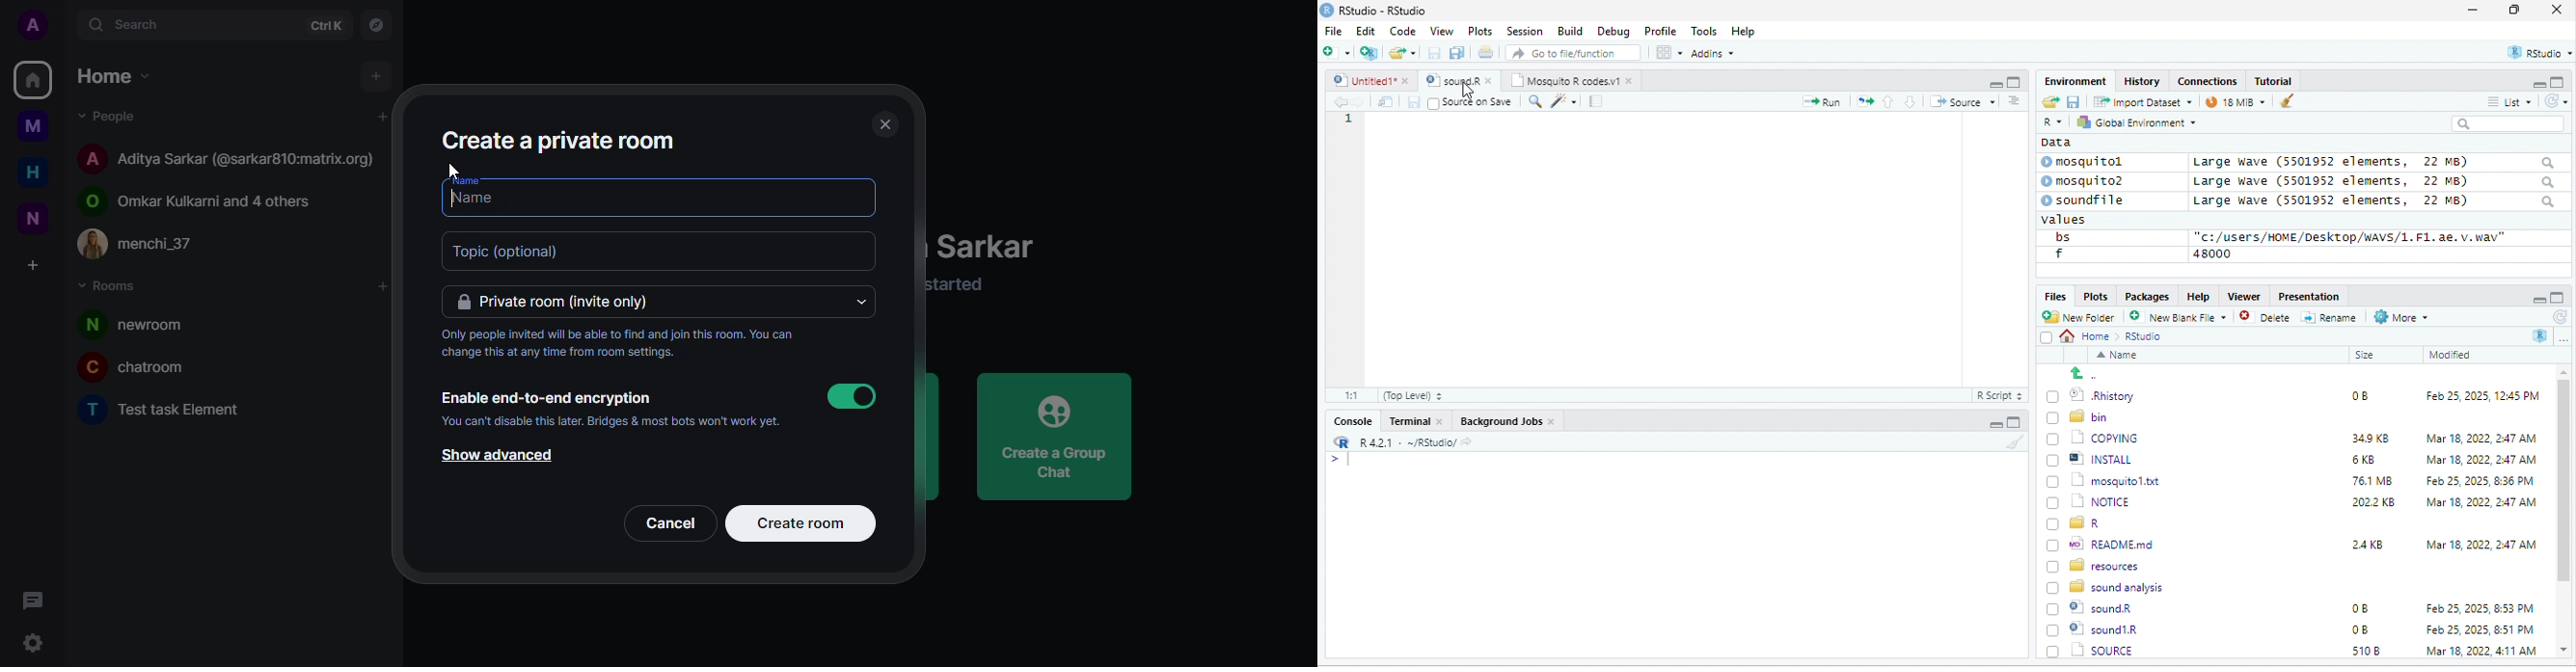  I want to click on Apr 26, 2022, 1:00 PM, so click(2482, 652).